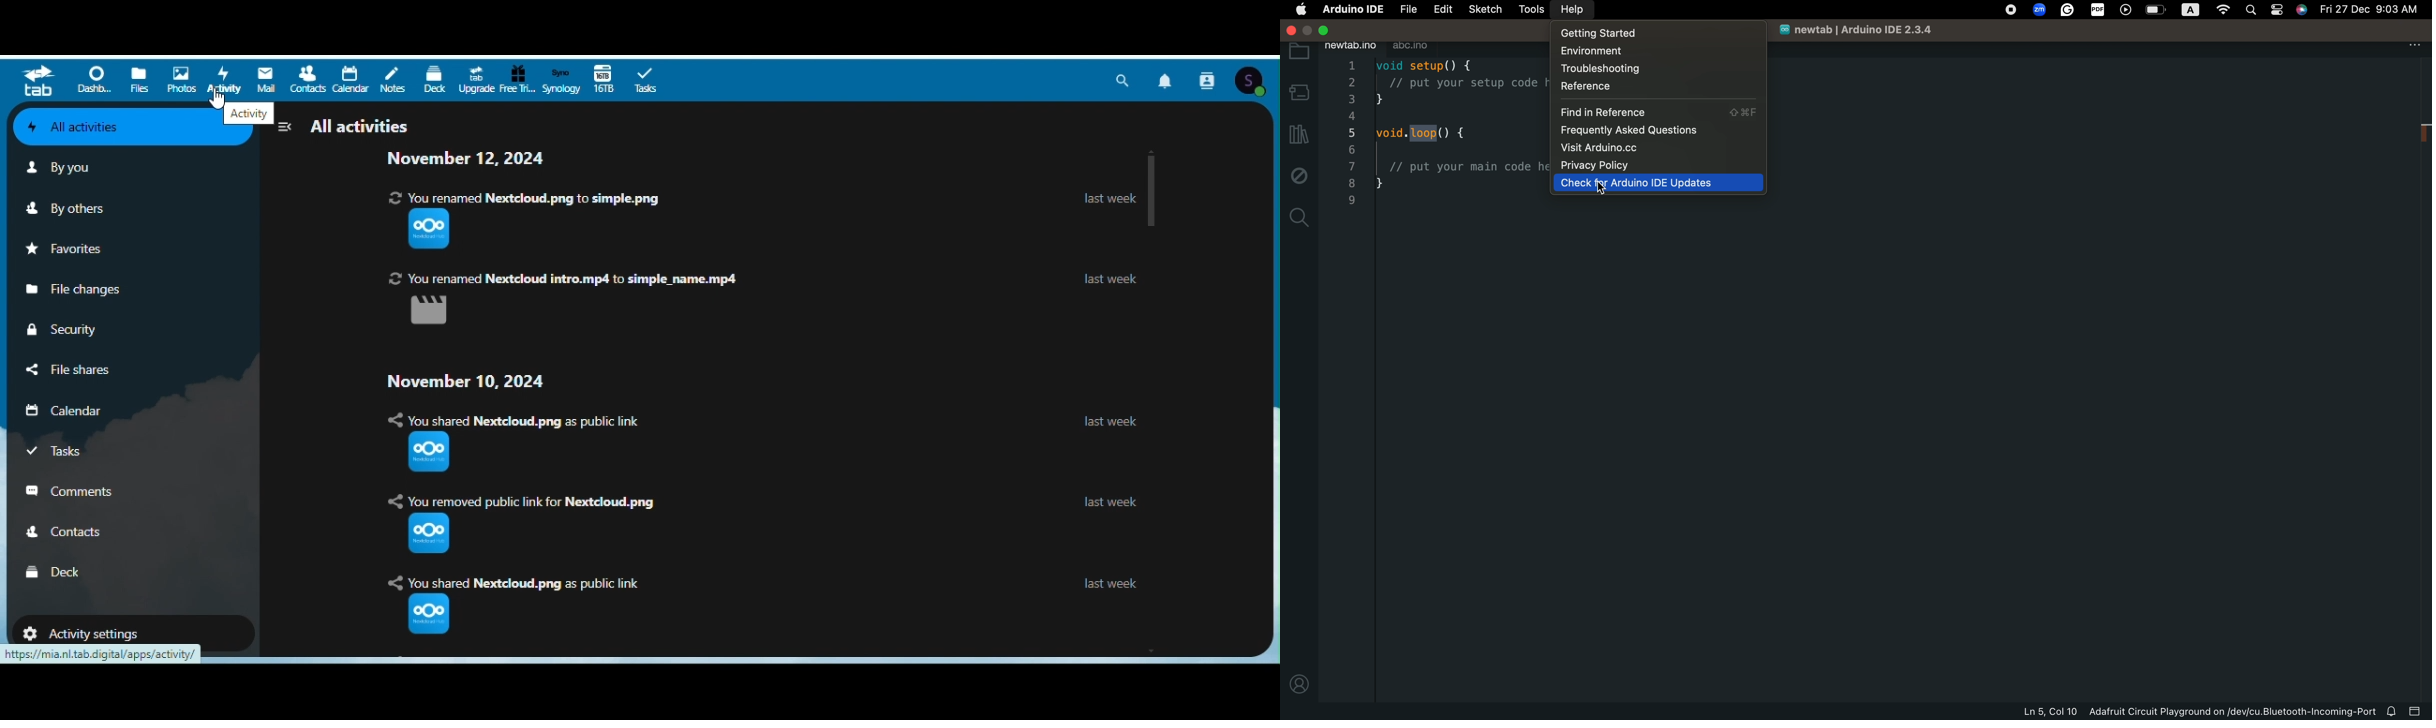 The width and height of the screenshot is (2436, 728). What do you see at coordinates (349, 124) in the screenshot?
I see `All activities` at bounding box center [349, 124].